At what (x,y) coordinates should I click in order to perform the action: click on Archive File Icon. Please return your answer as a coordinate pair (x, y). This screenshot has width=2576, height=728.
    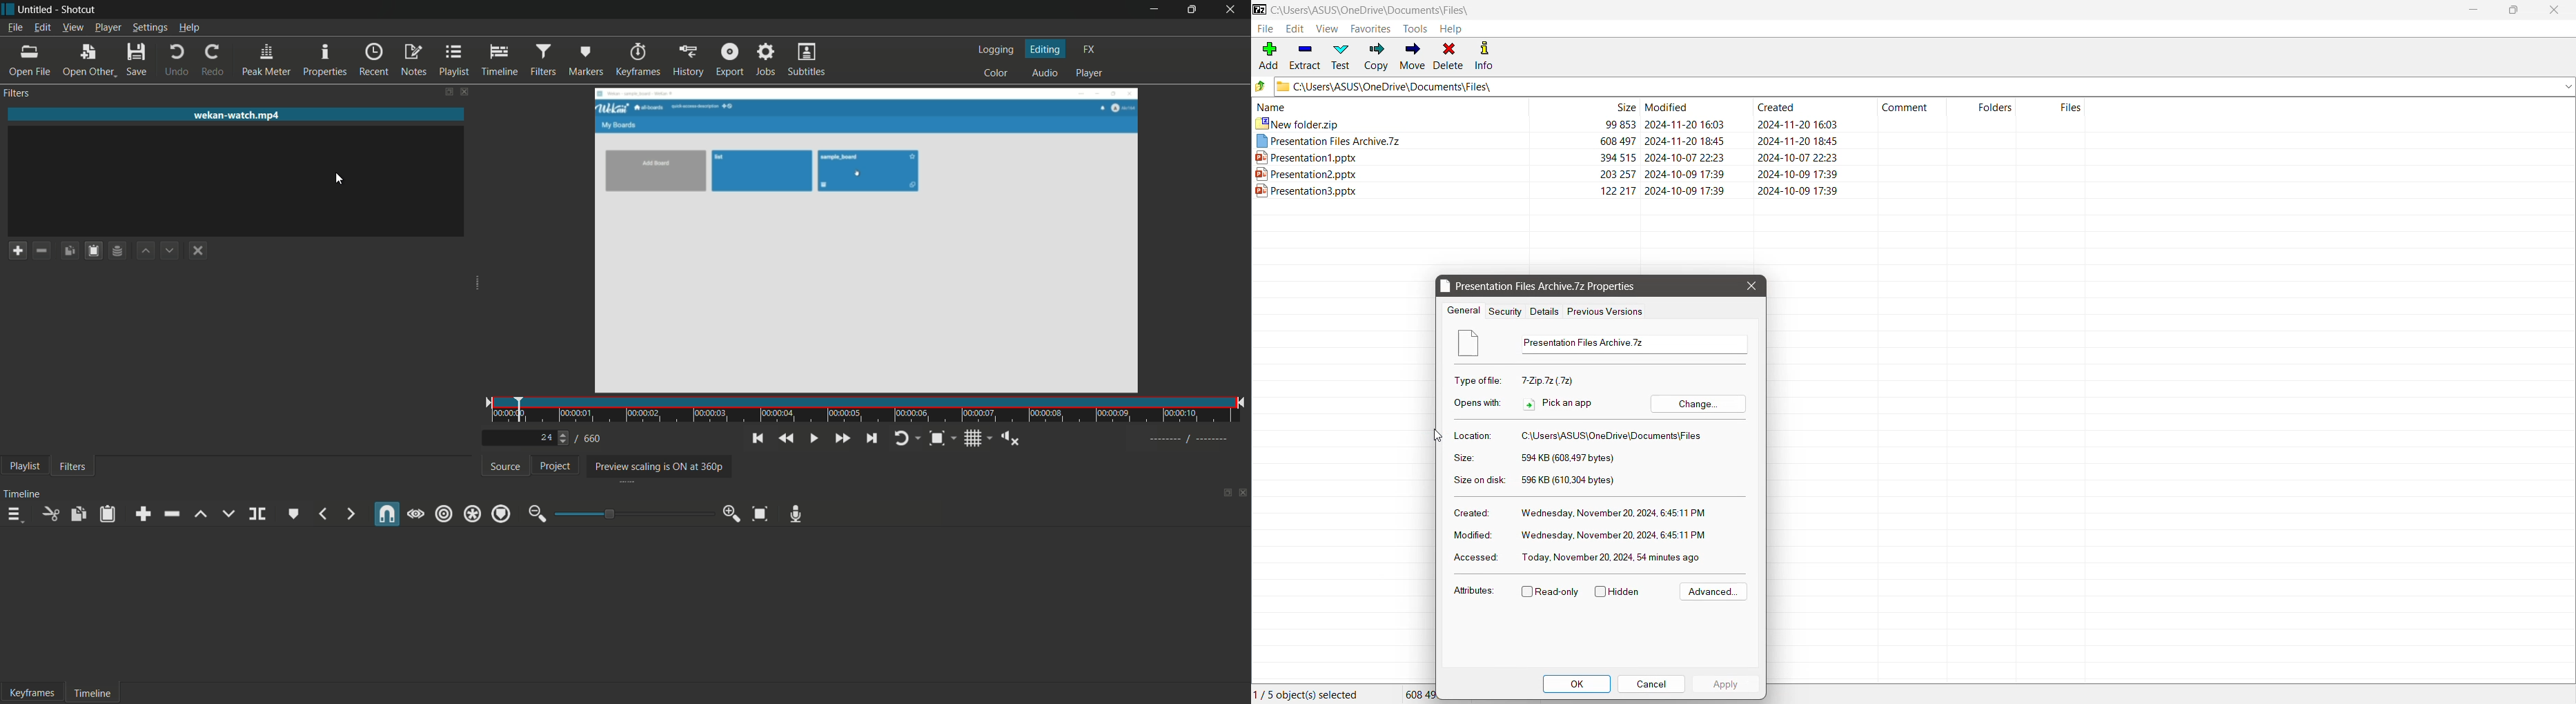
    Looking at the image, I should click on (1475, 344).